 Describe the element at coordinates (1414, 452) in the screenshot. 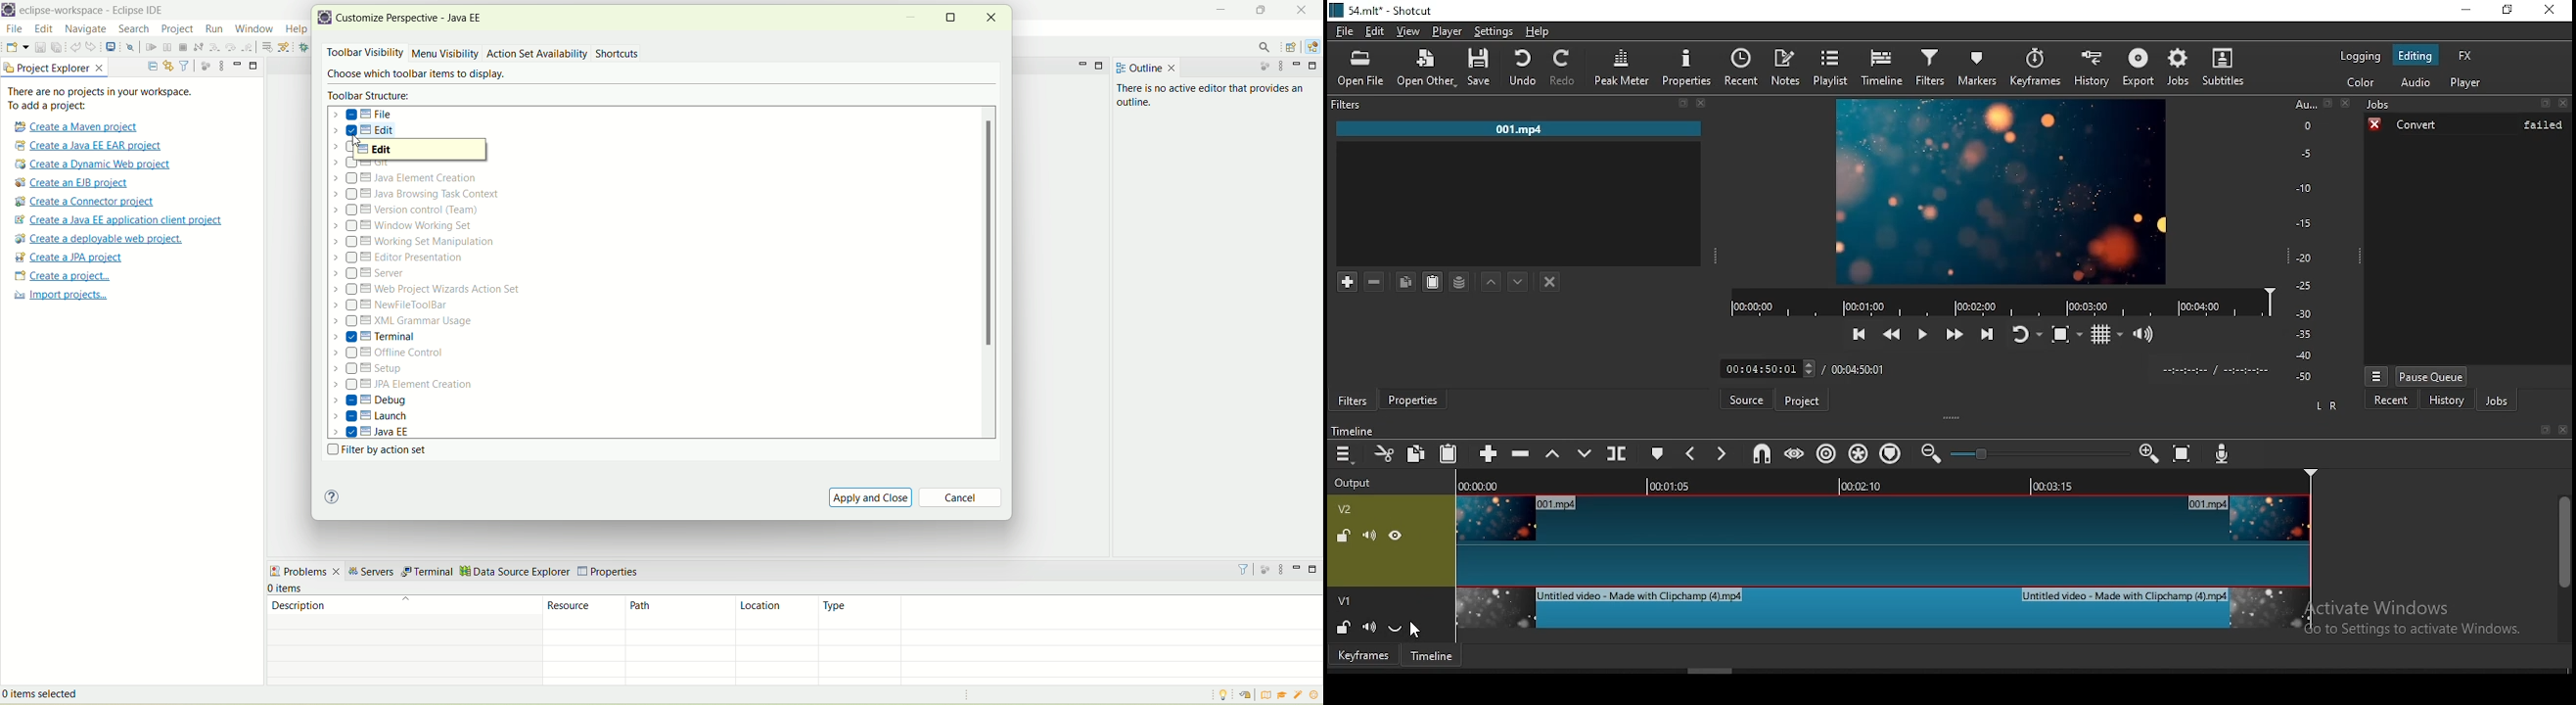

I see `copy` at that location.